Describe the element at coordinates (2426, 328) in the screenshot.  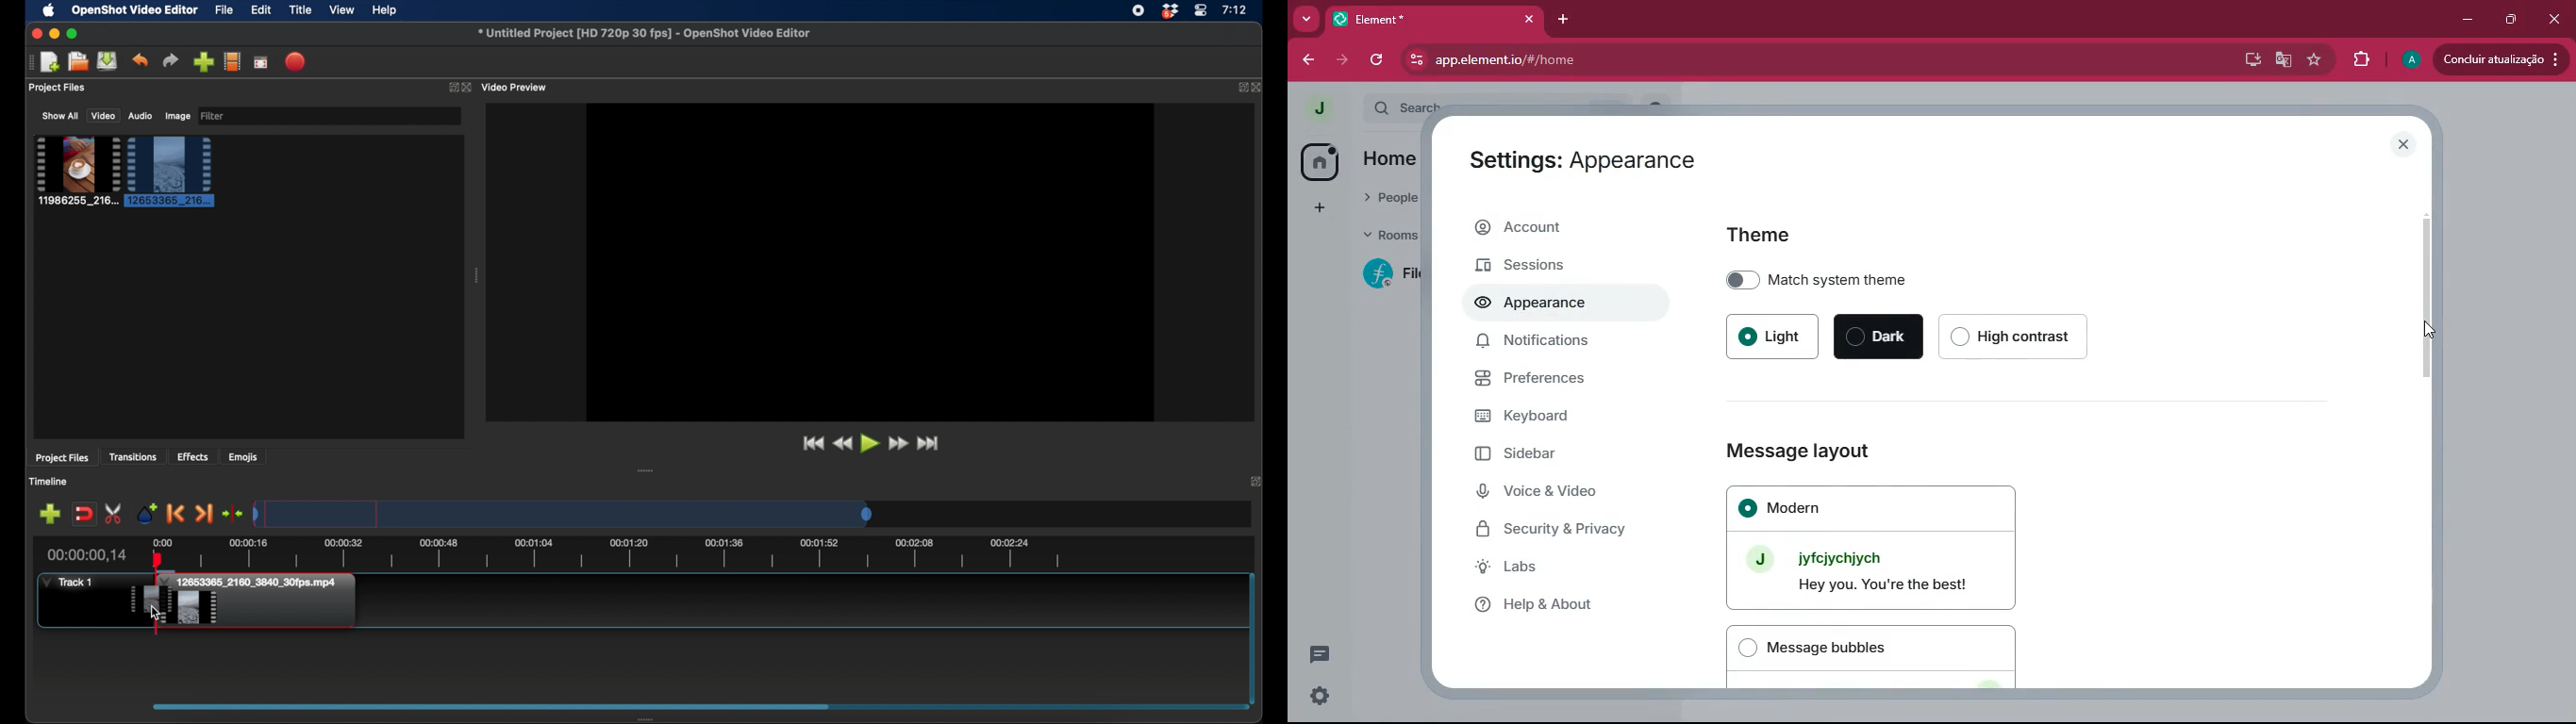
I see `Cursor` at that location.